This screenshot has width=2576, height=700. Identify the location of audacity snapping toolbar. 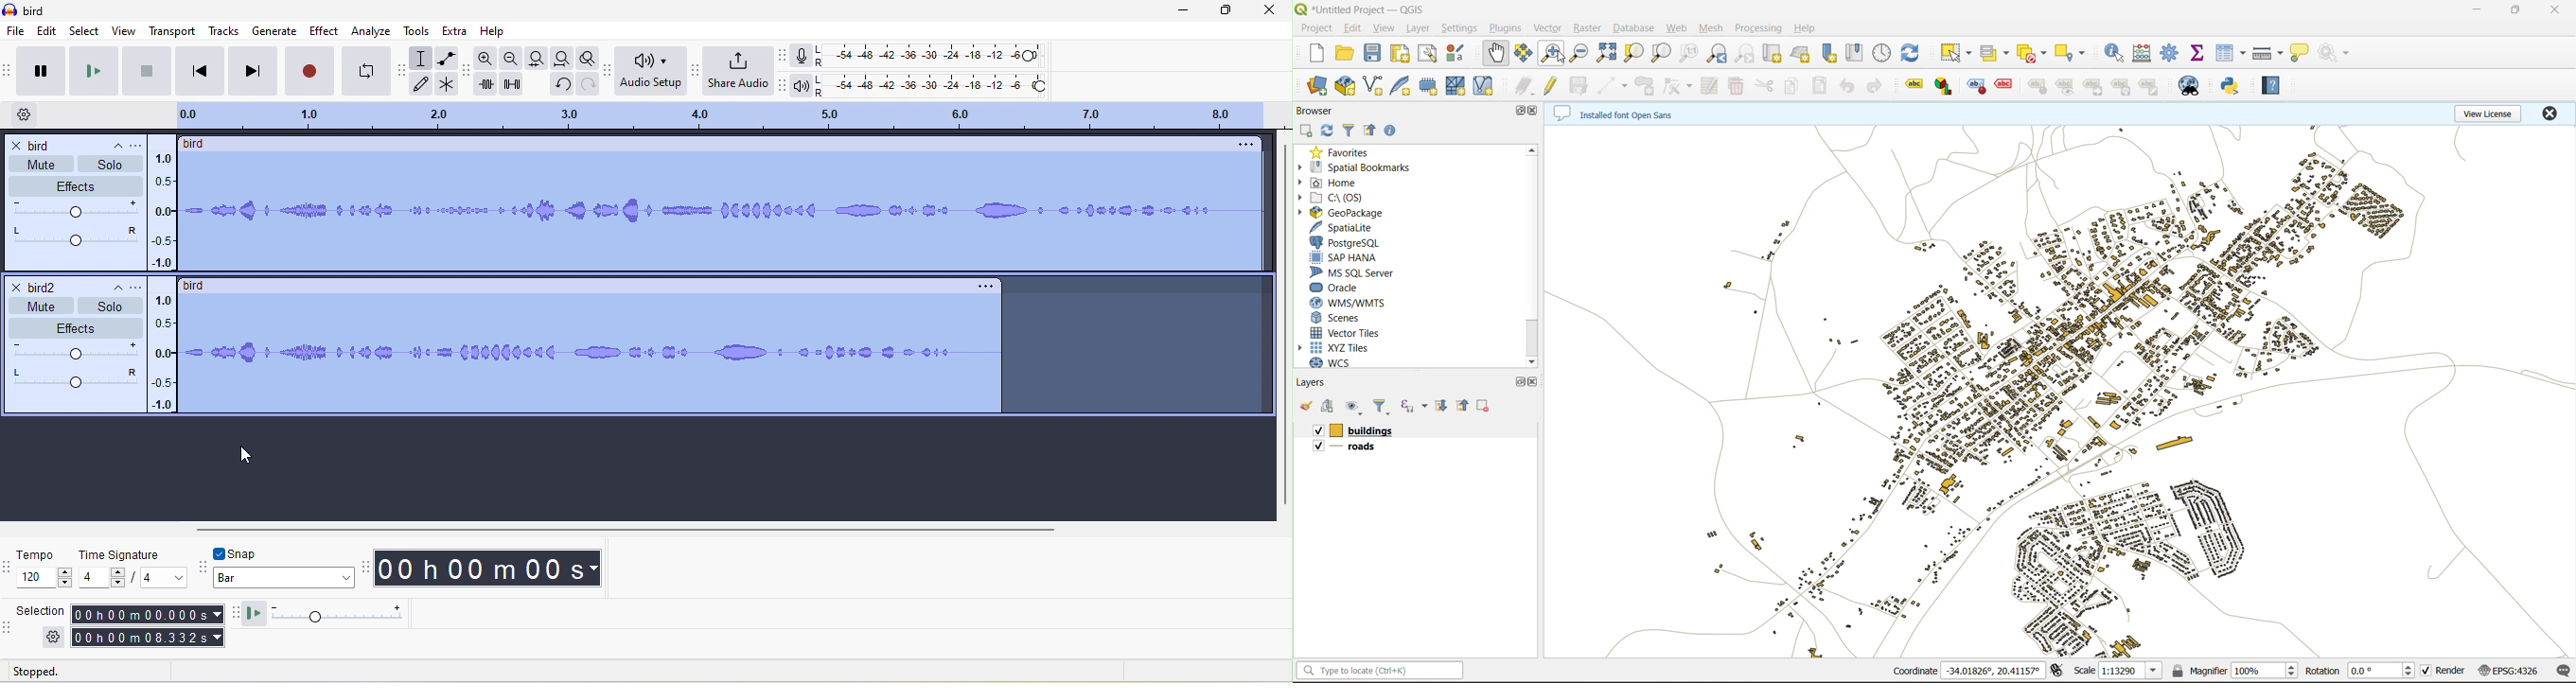
(202, 569).